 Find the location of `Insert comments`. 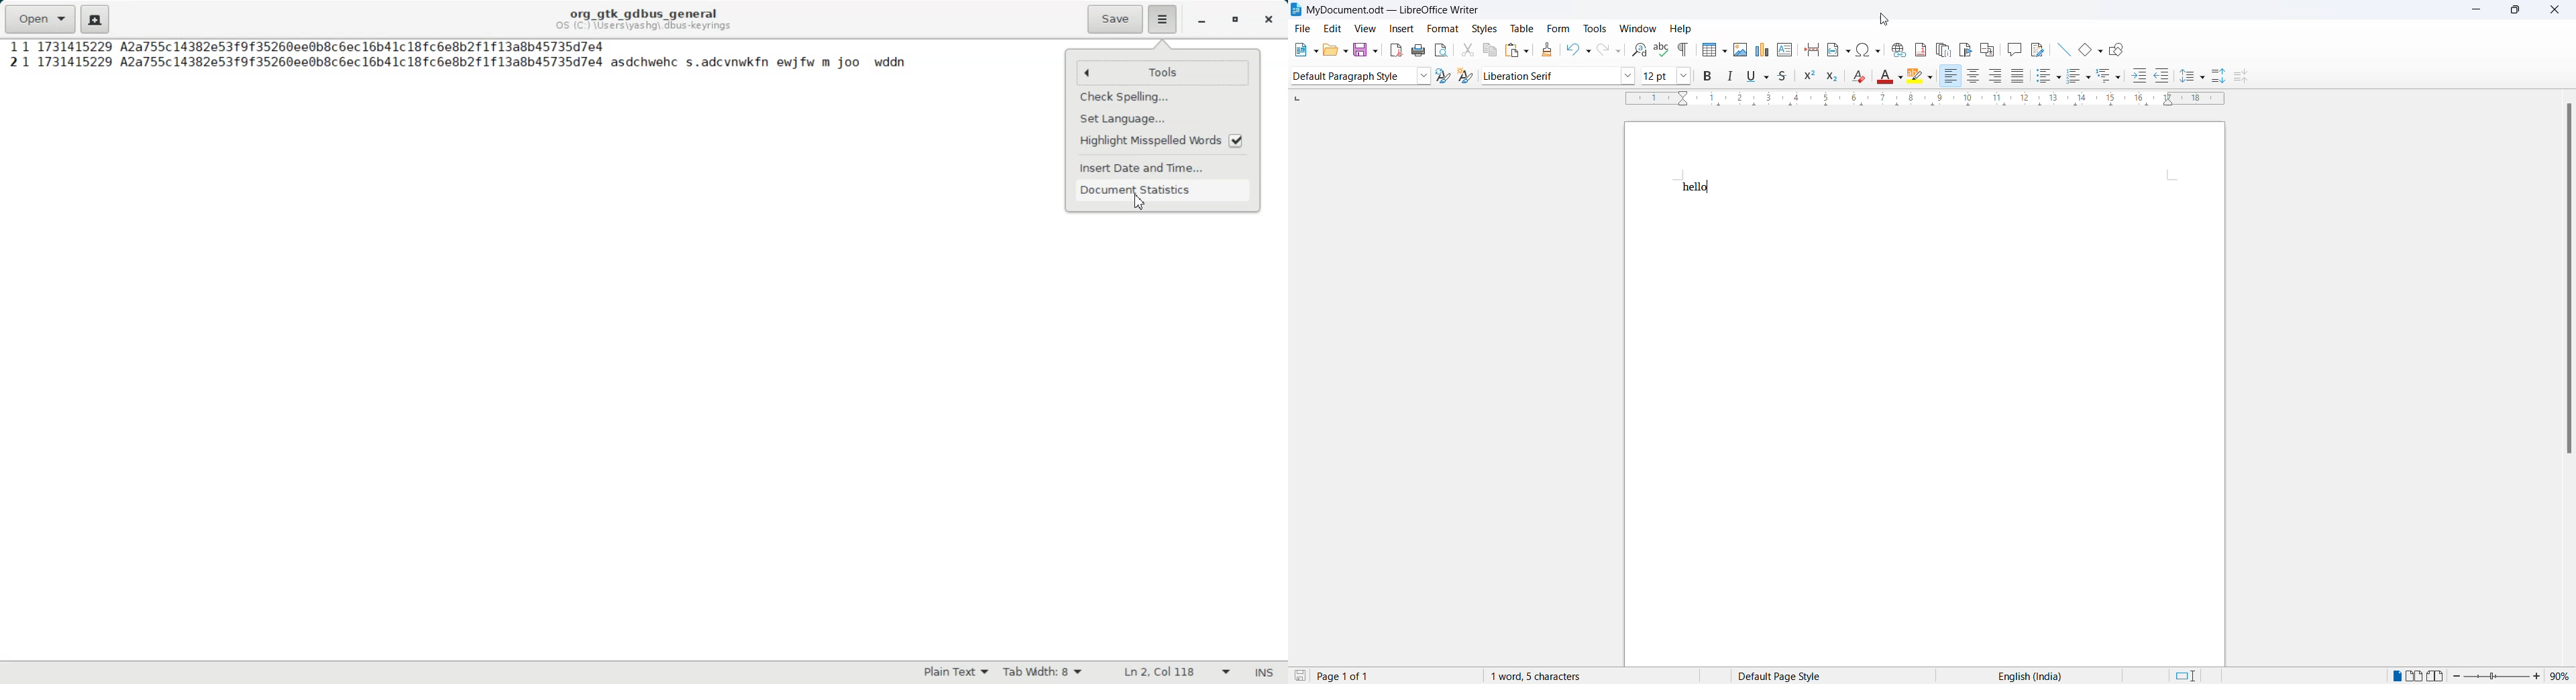

Insert comments is located at coordinates (2014, 50).